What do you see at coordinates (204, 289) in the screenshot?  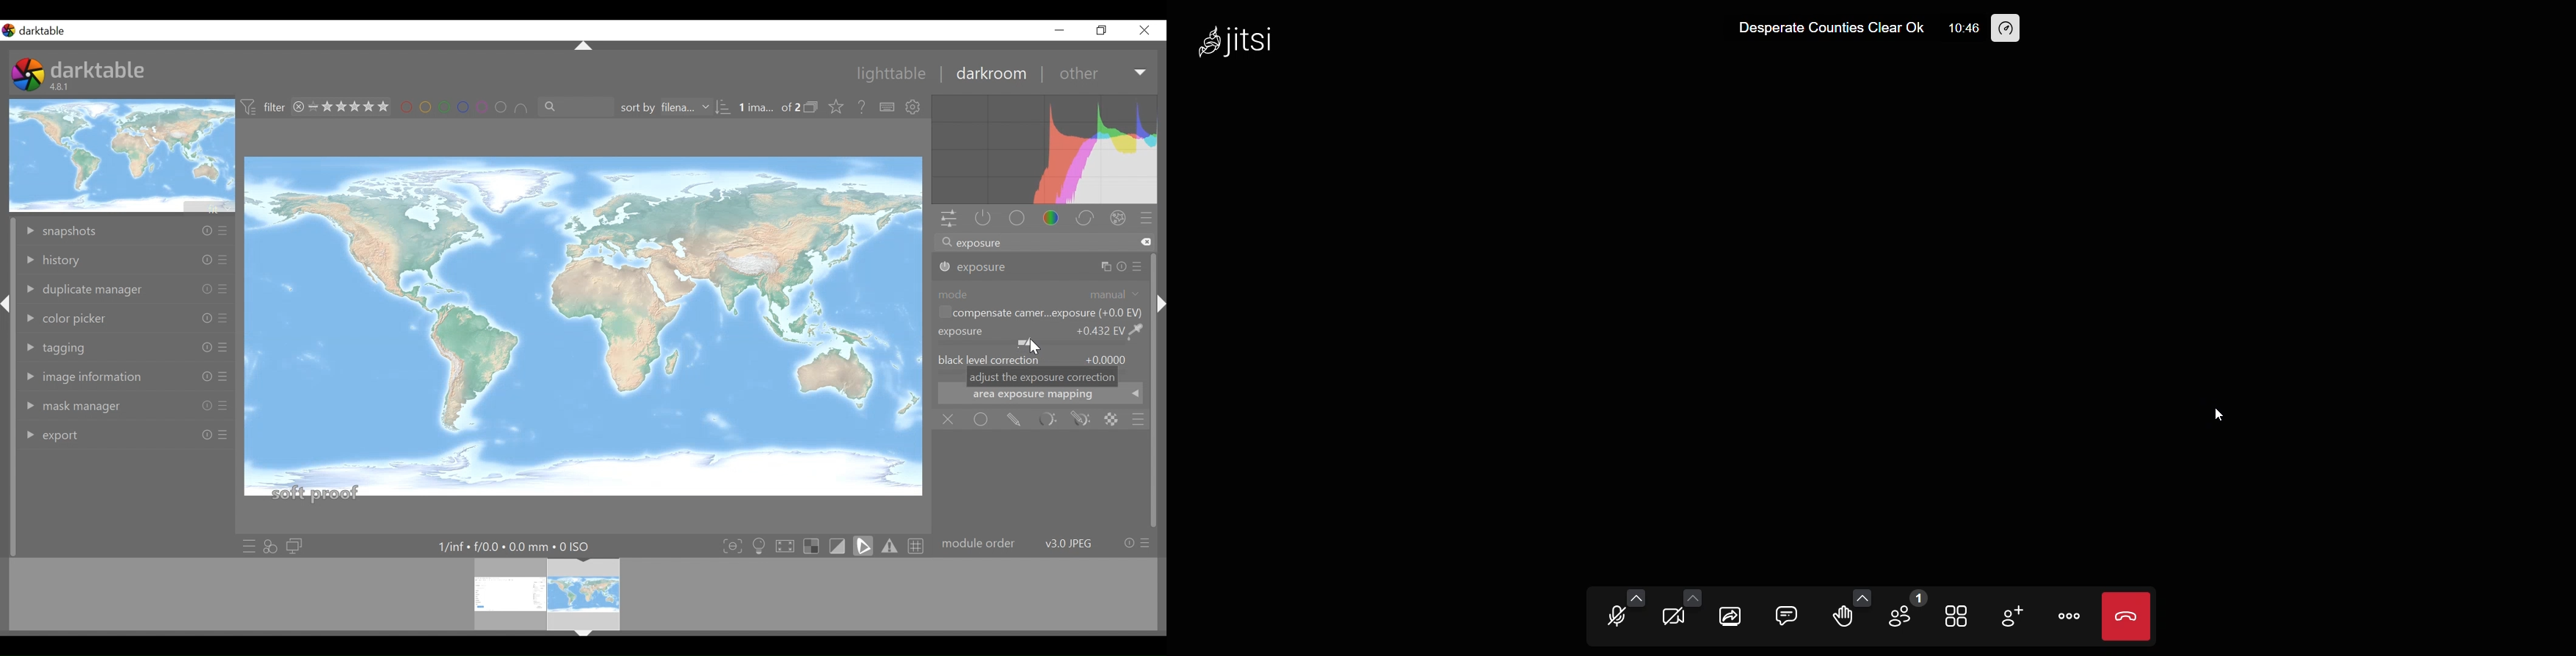 I see `` at bounding box center [204, 289].